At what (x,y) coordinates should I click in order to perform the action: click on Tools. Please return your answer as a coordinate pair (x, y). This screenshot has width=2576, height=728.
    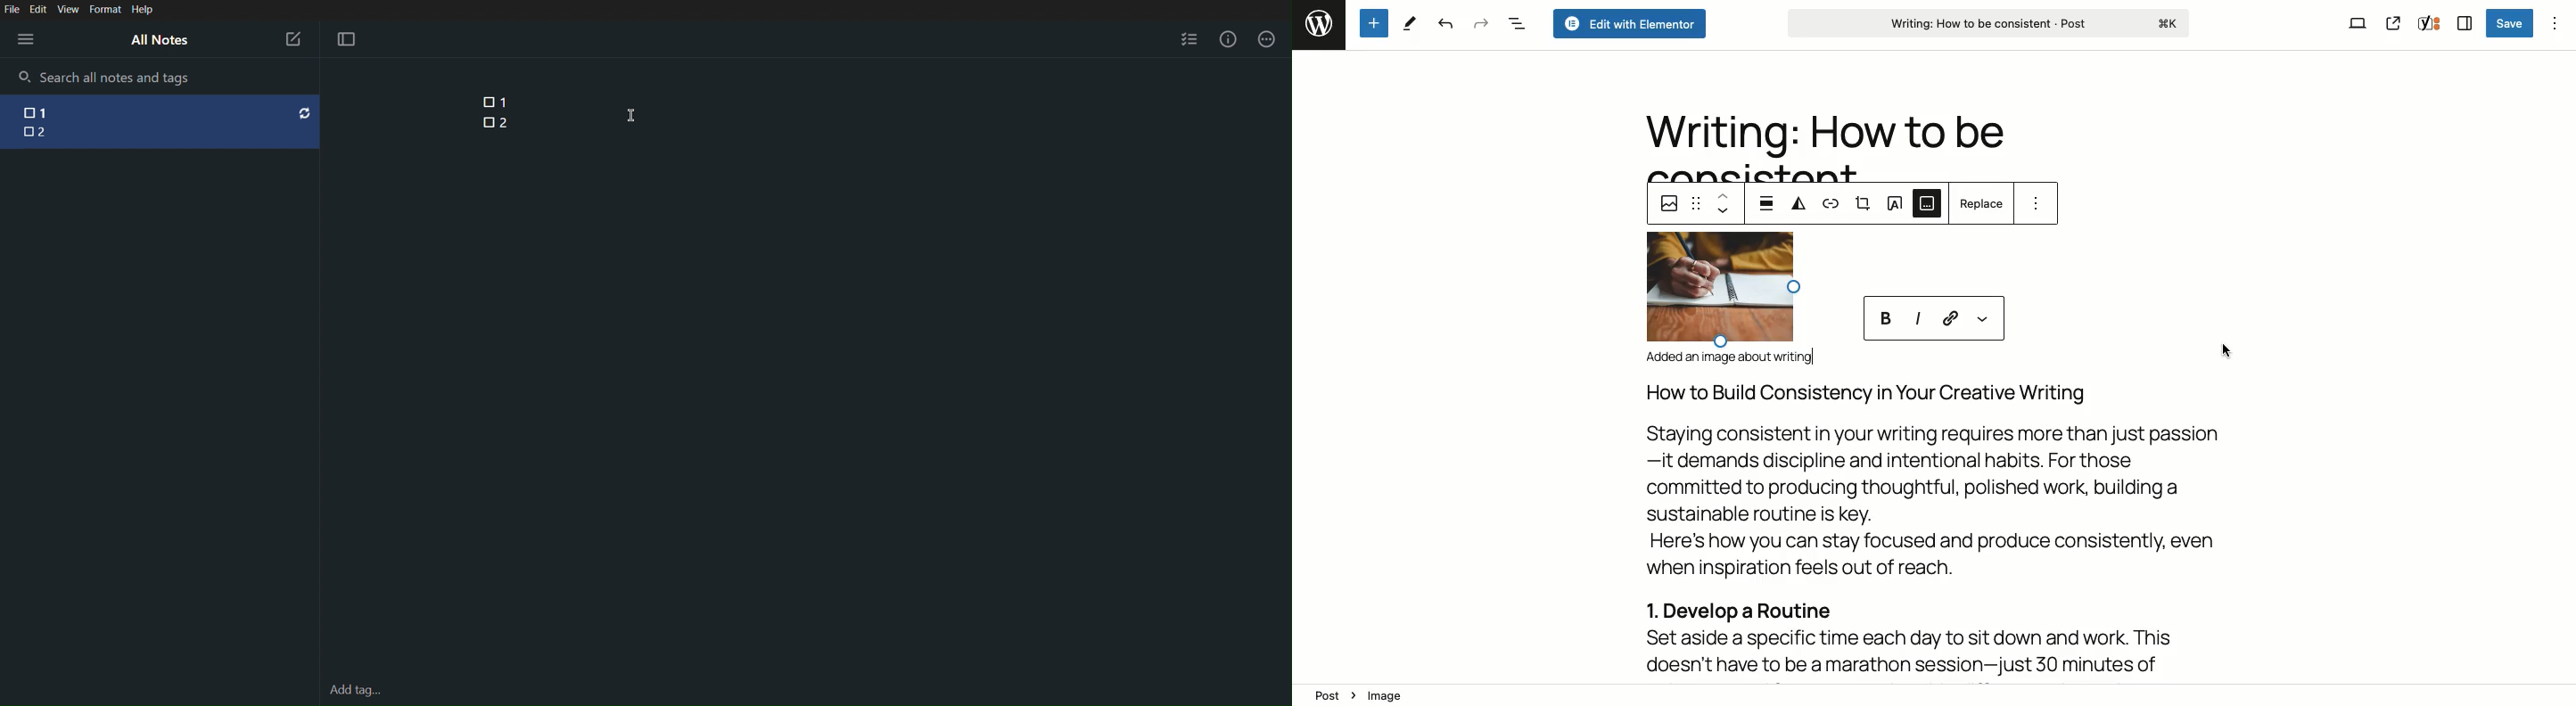
    Looking at the image, I should click on (1412, 23).